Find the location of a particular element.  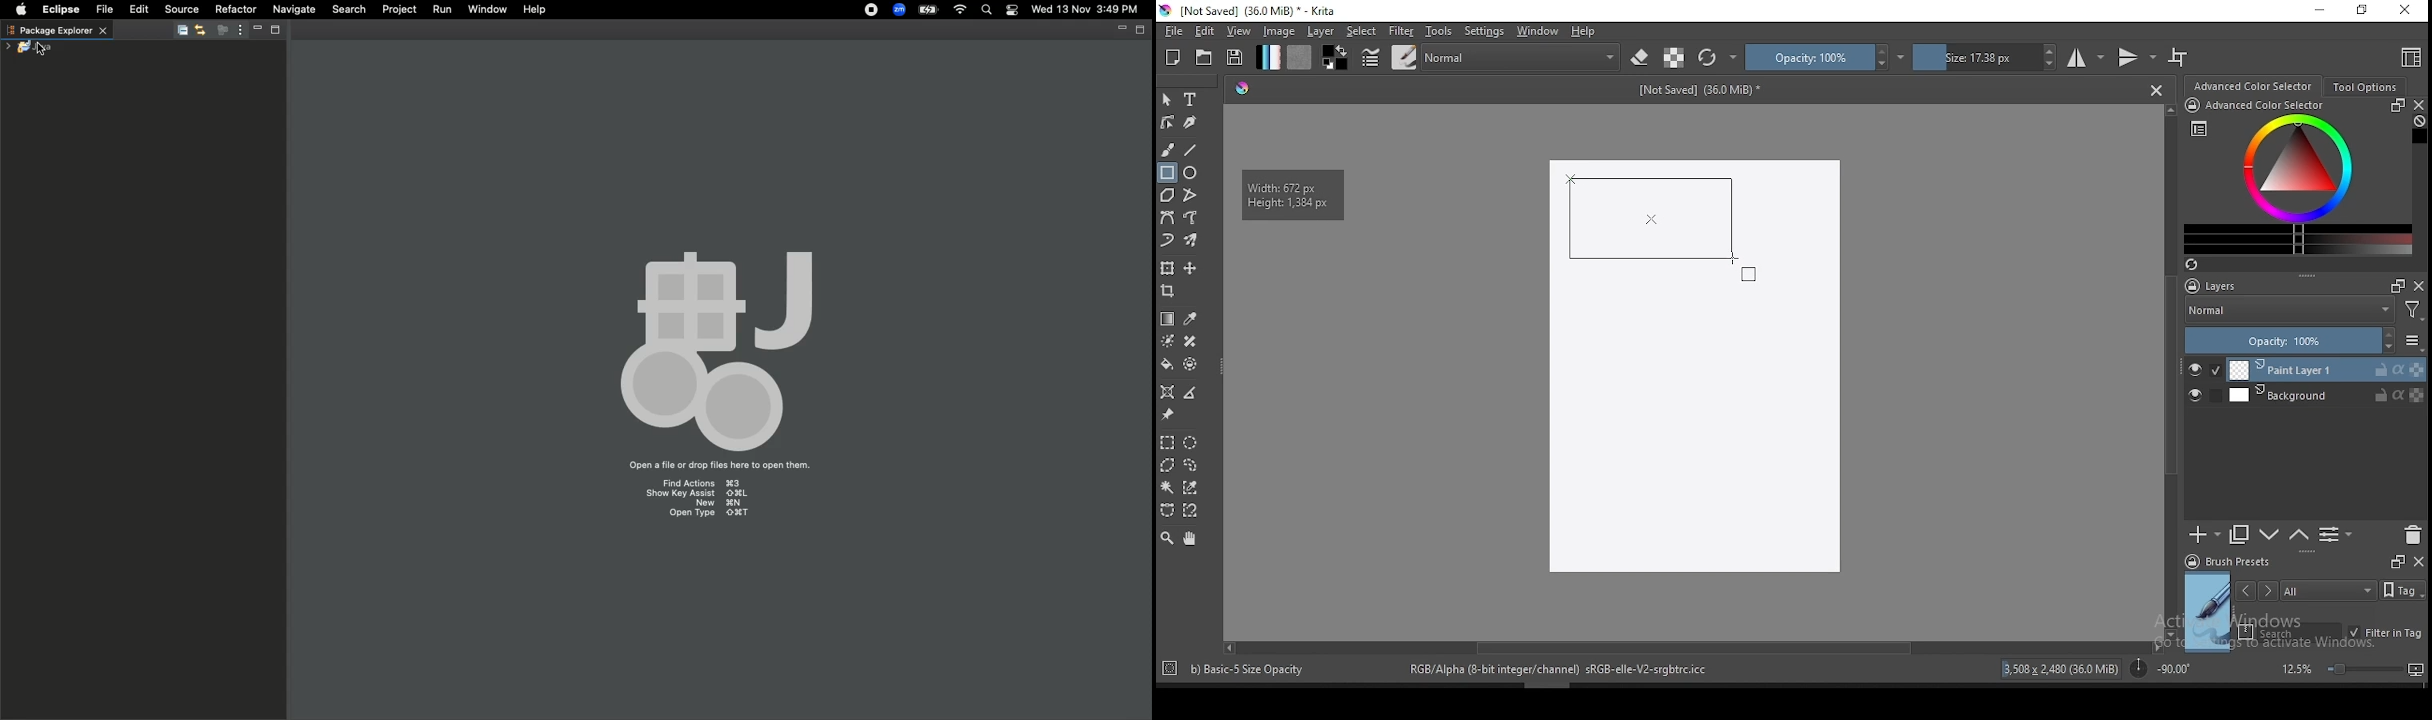

image is located at coordinates (1278, 31).